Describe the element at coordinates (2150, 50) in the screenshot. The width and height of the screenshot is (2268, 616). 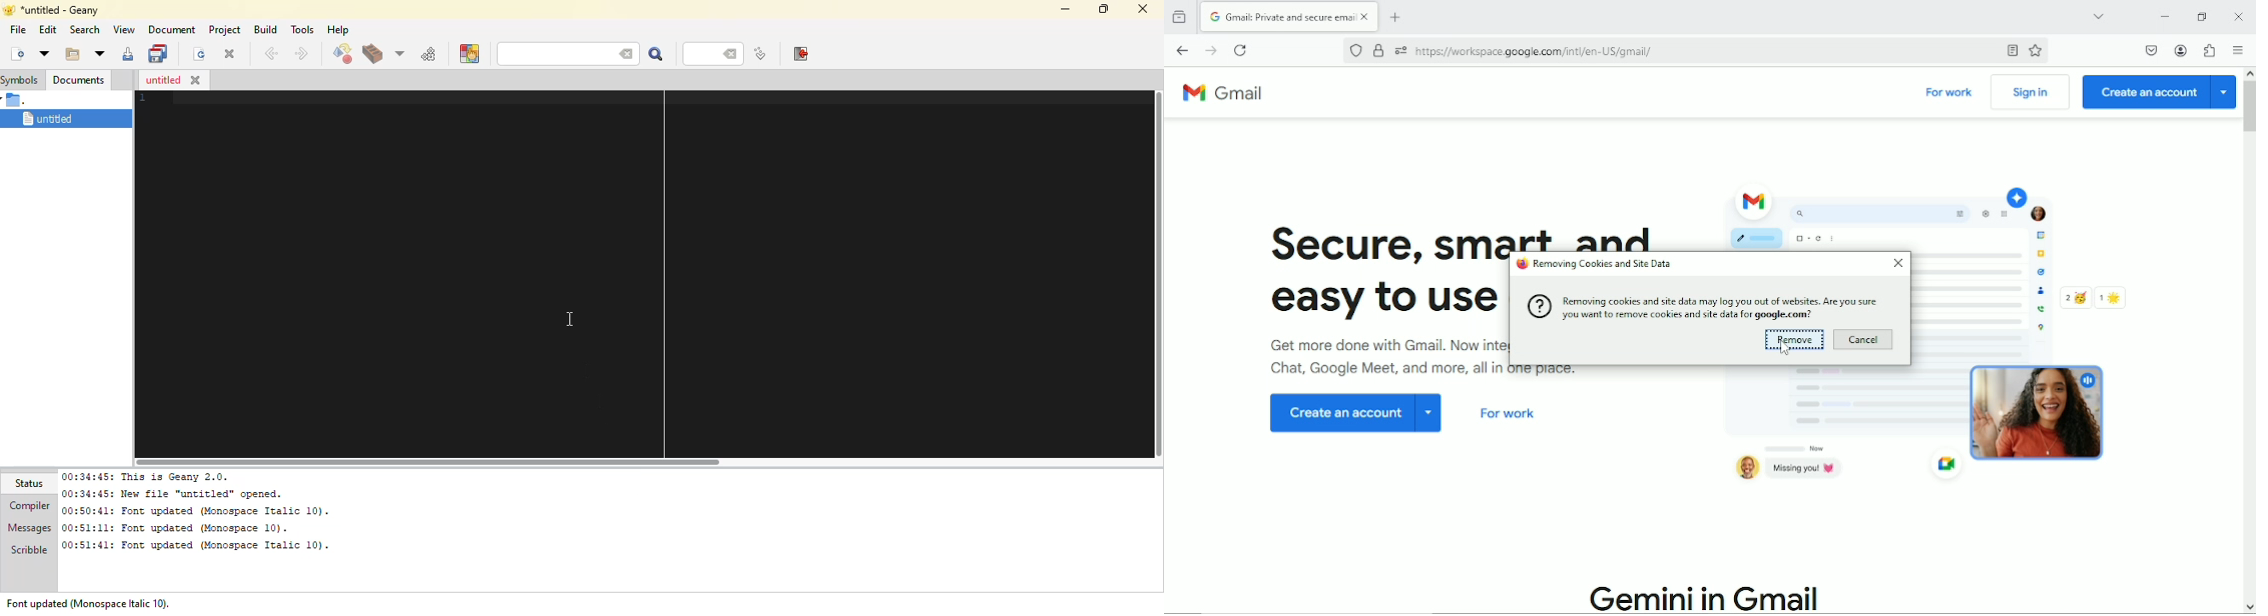
I see `Save to pocket` at that location.